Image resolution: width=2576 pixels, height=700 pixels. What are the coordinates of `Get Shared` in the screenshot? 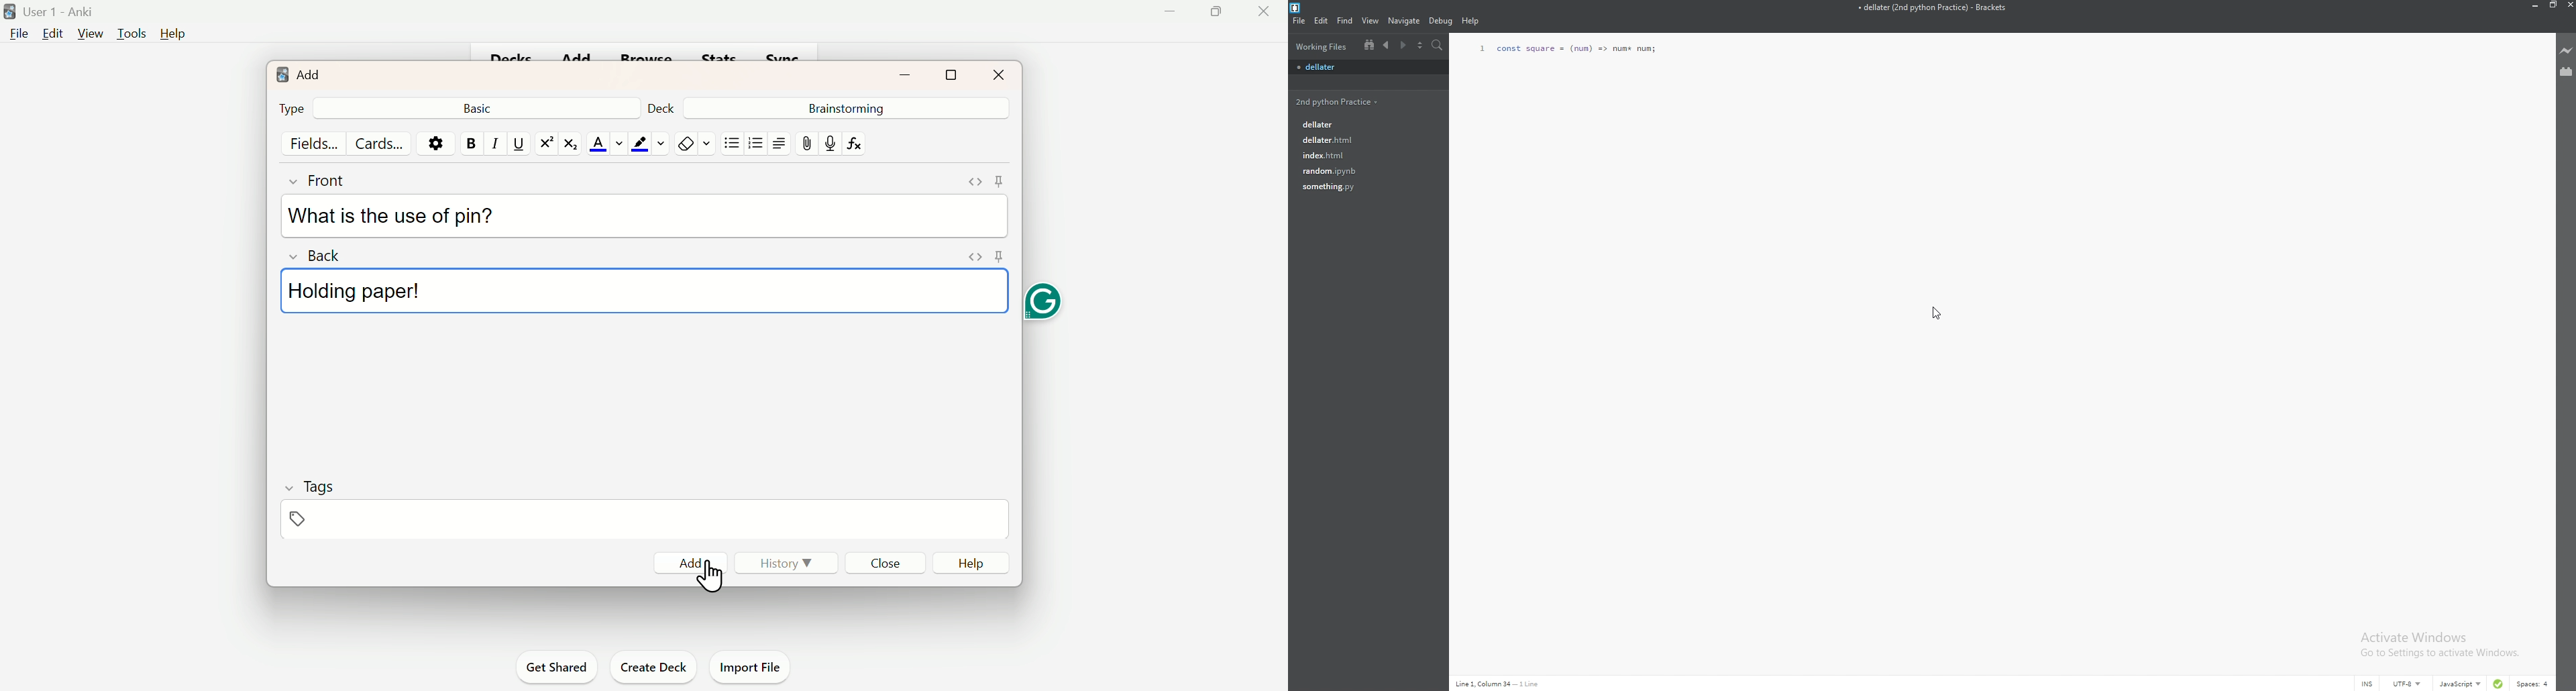 It's located at (561, 668).